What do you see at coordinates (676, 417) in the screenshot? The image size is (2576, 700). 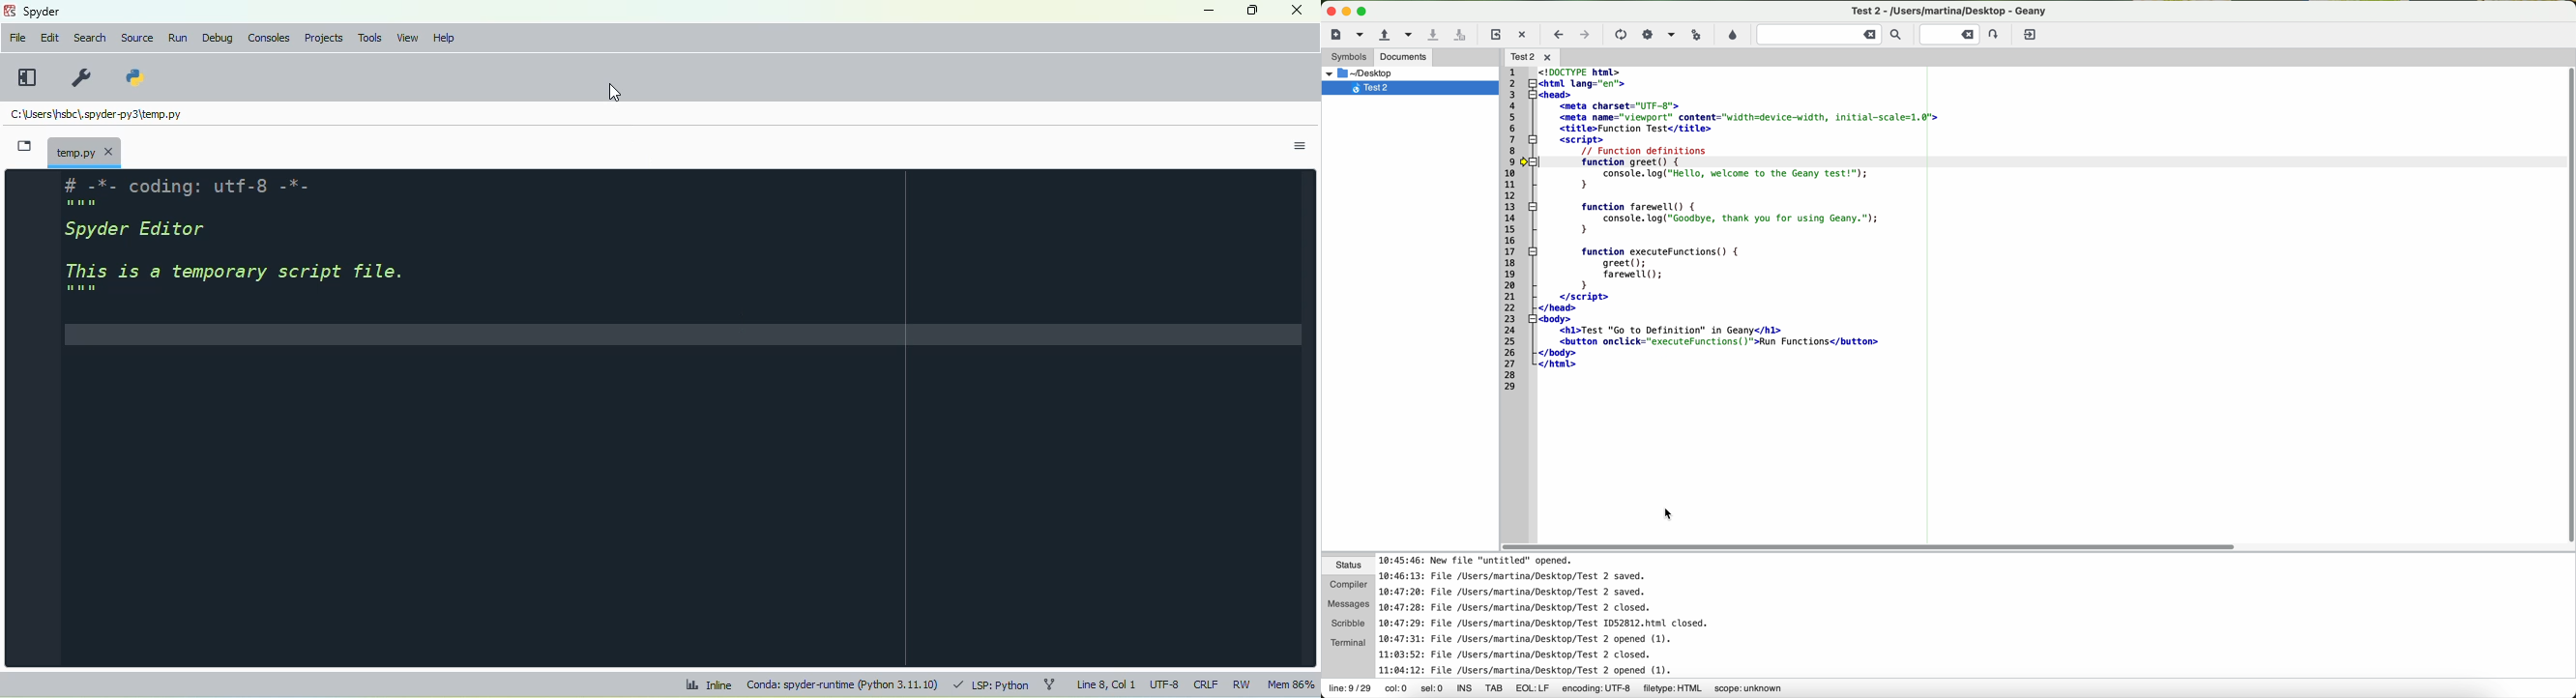 I see `editor` at bounding box center [676, 417].